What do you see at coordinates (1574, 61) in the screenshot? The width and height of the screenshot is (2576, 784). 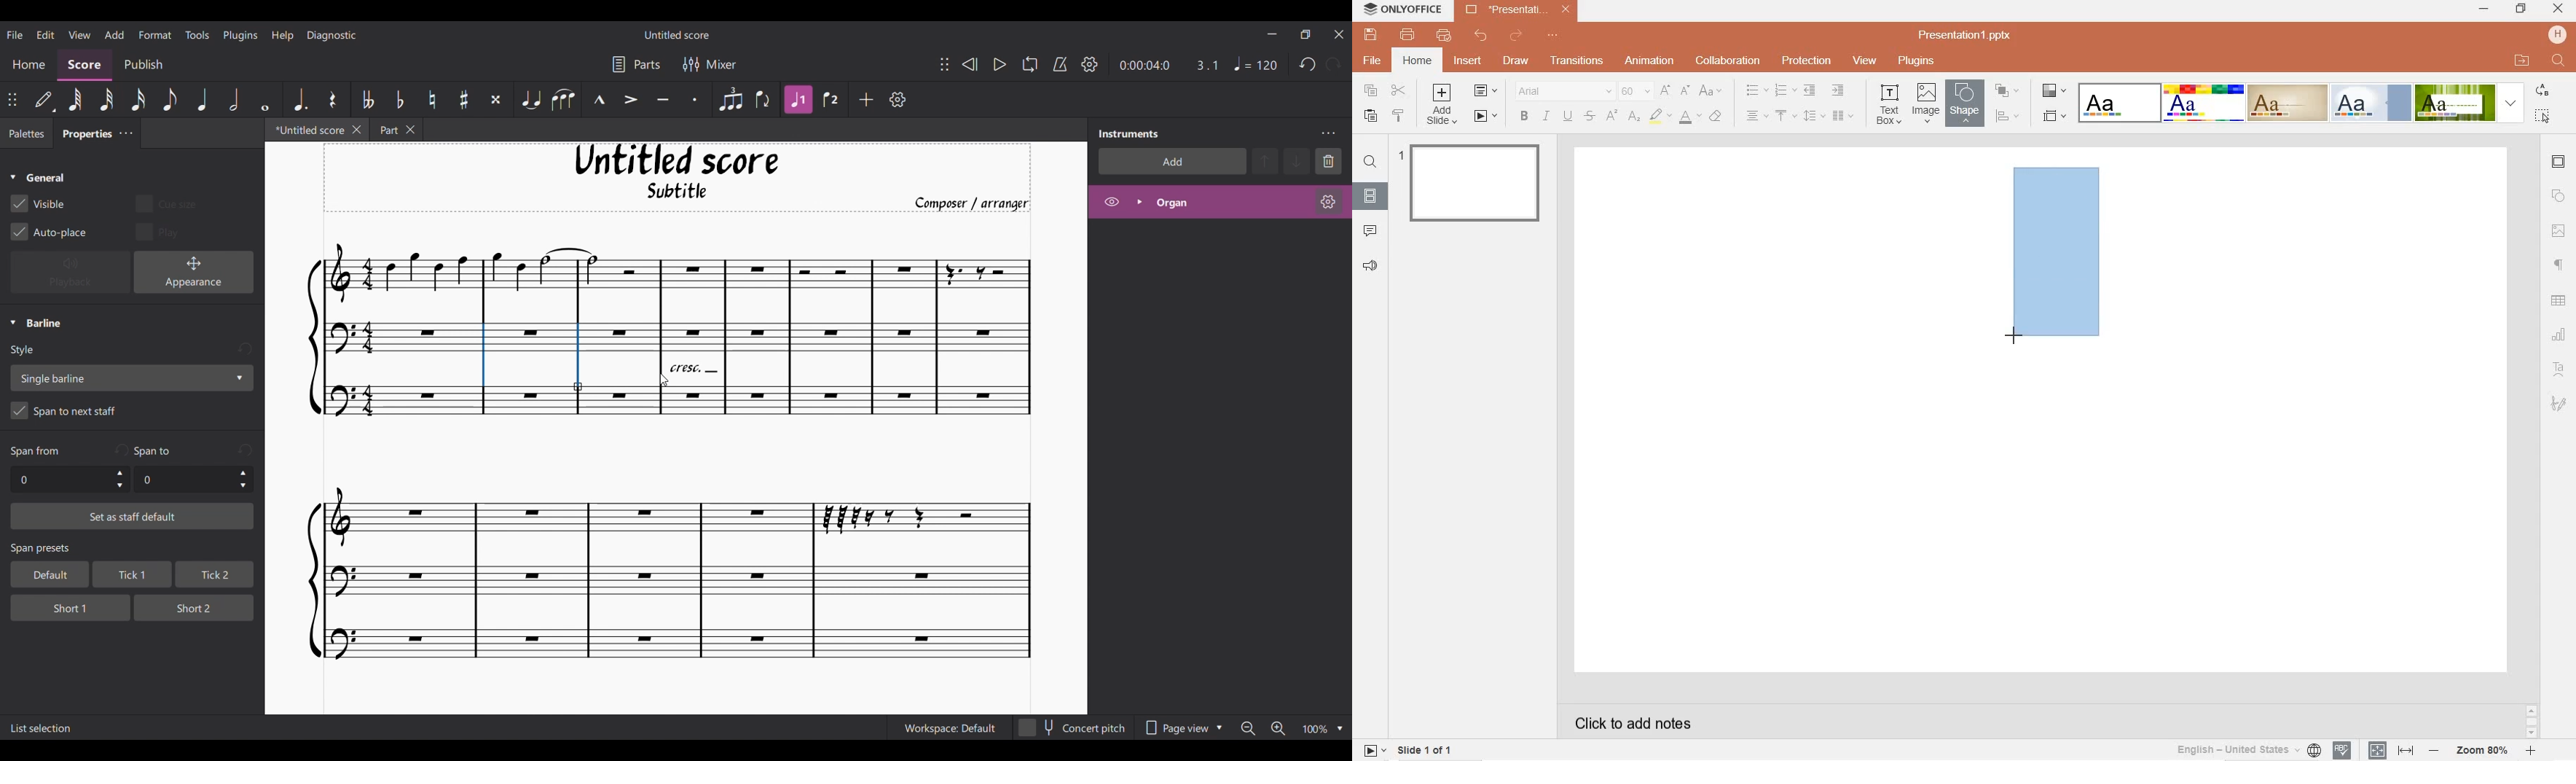 I see `transitions` at bounding box center [1574, 61].